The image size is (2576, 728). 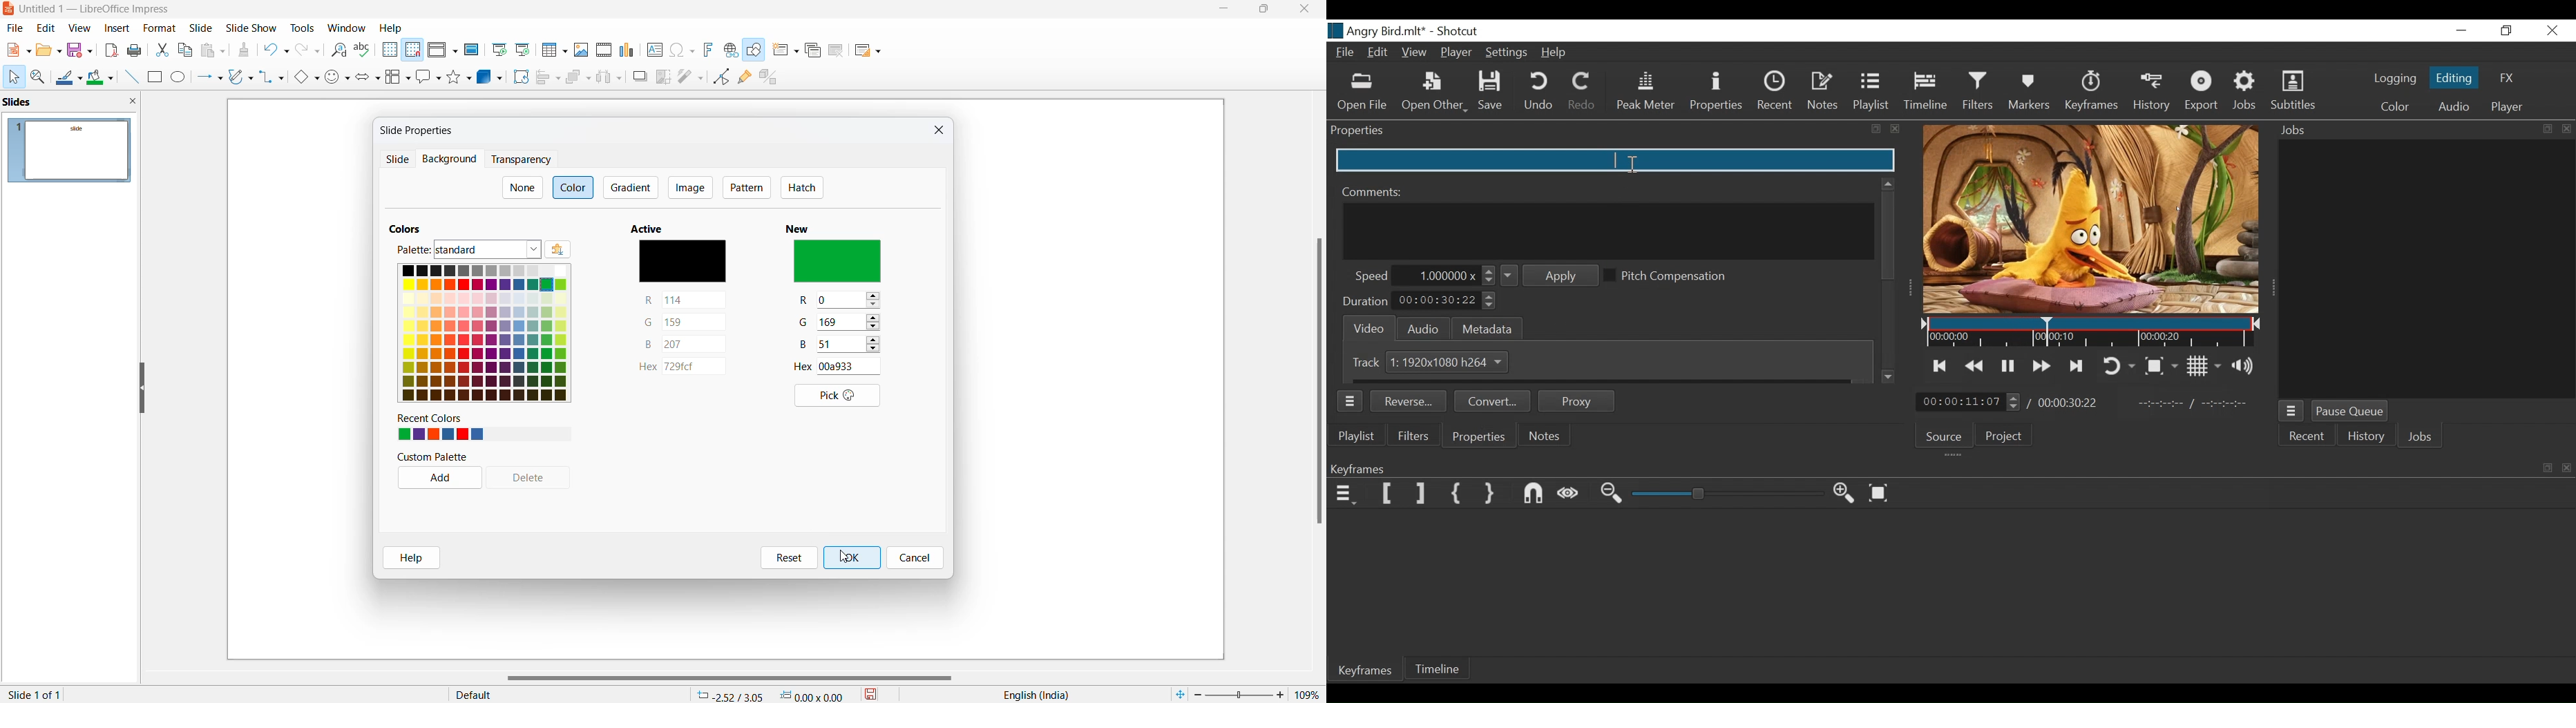 I want to click on Undo, so click(x=1539, y=93).